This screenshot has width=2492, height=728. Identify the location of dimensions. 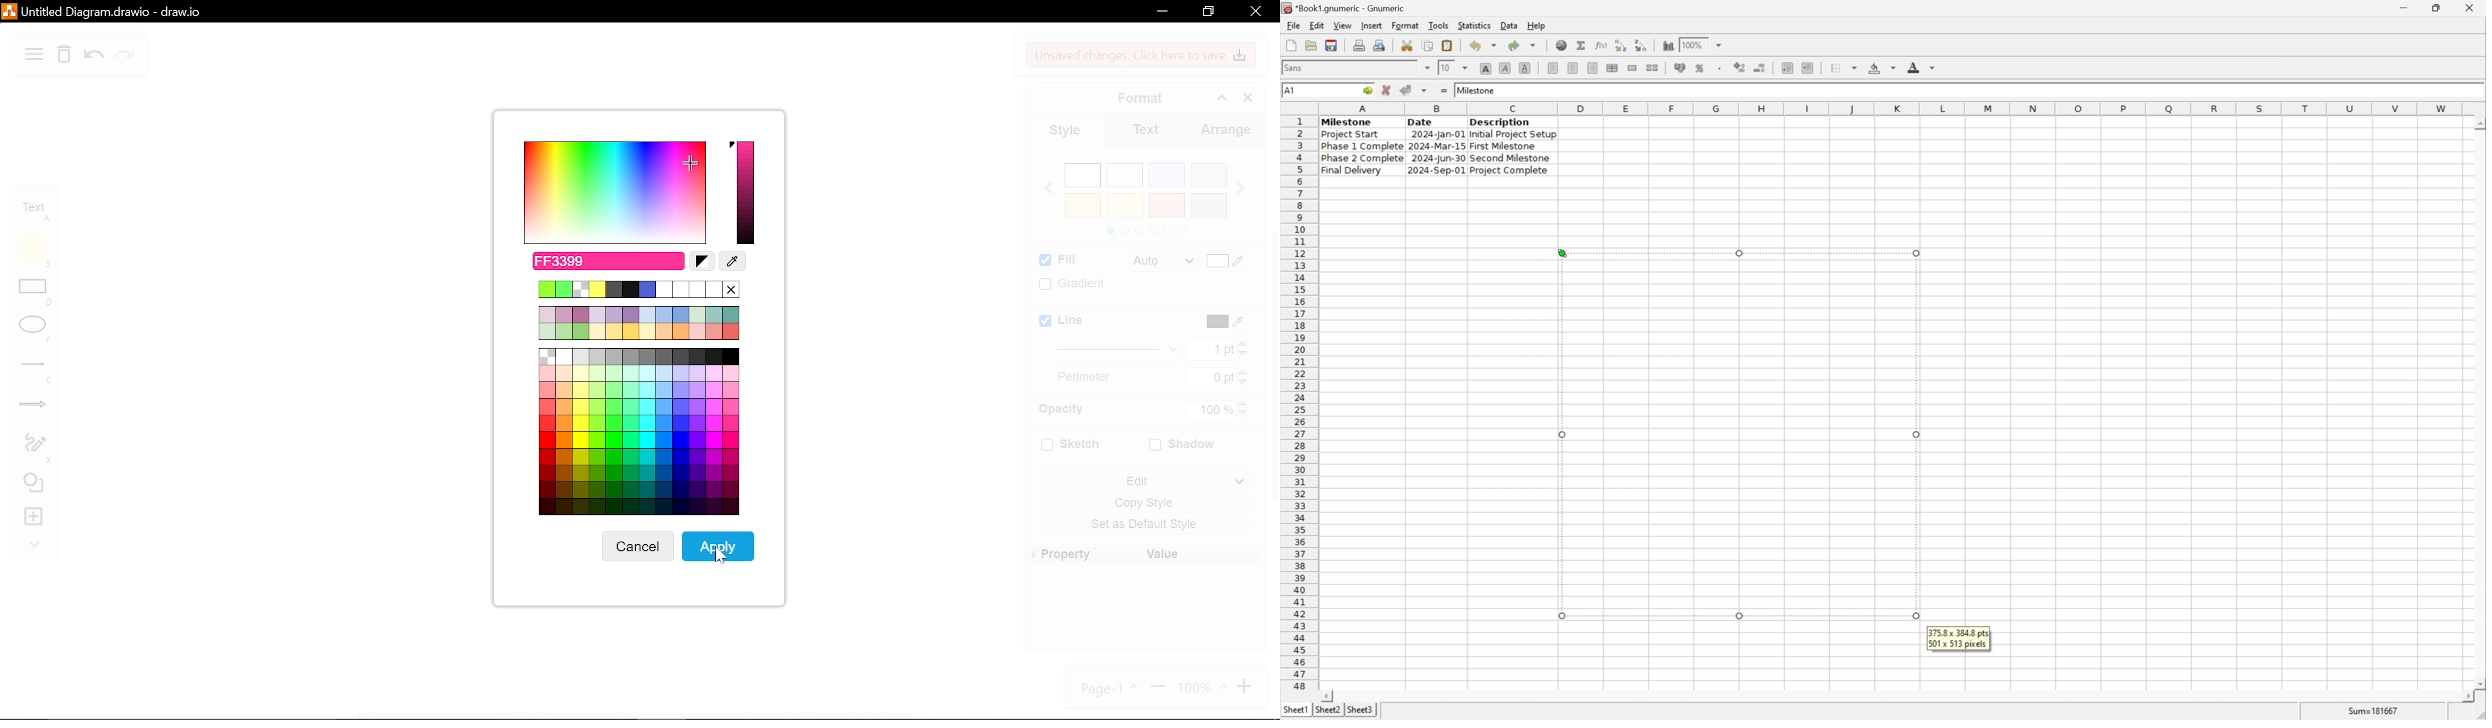
(1959, 638).